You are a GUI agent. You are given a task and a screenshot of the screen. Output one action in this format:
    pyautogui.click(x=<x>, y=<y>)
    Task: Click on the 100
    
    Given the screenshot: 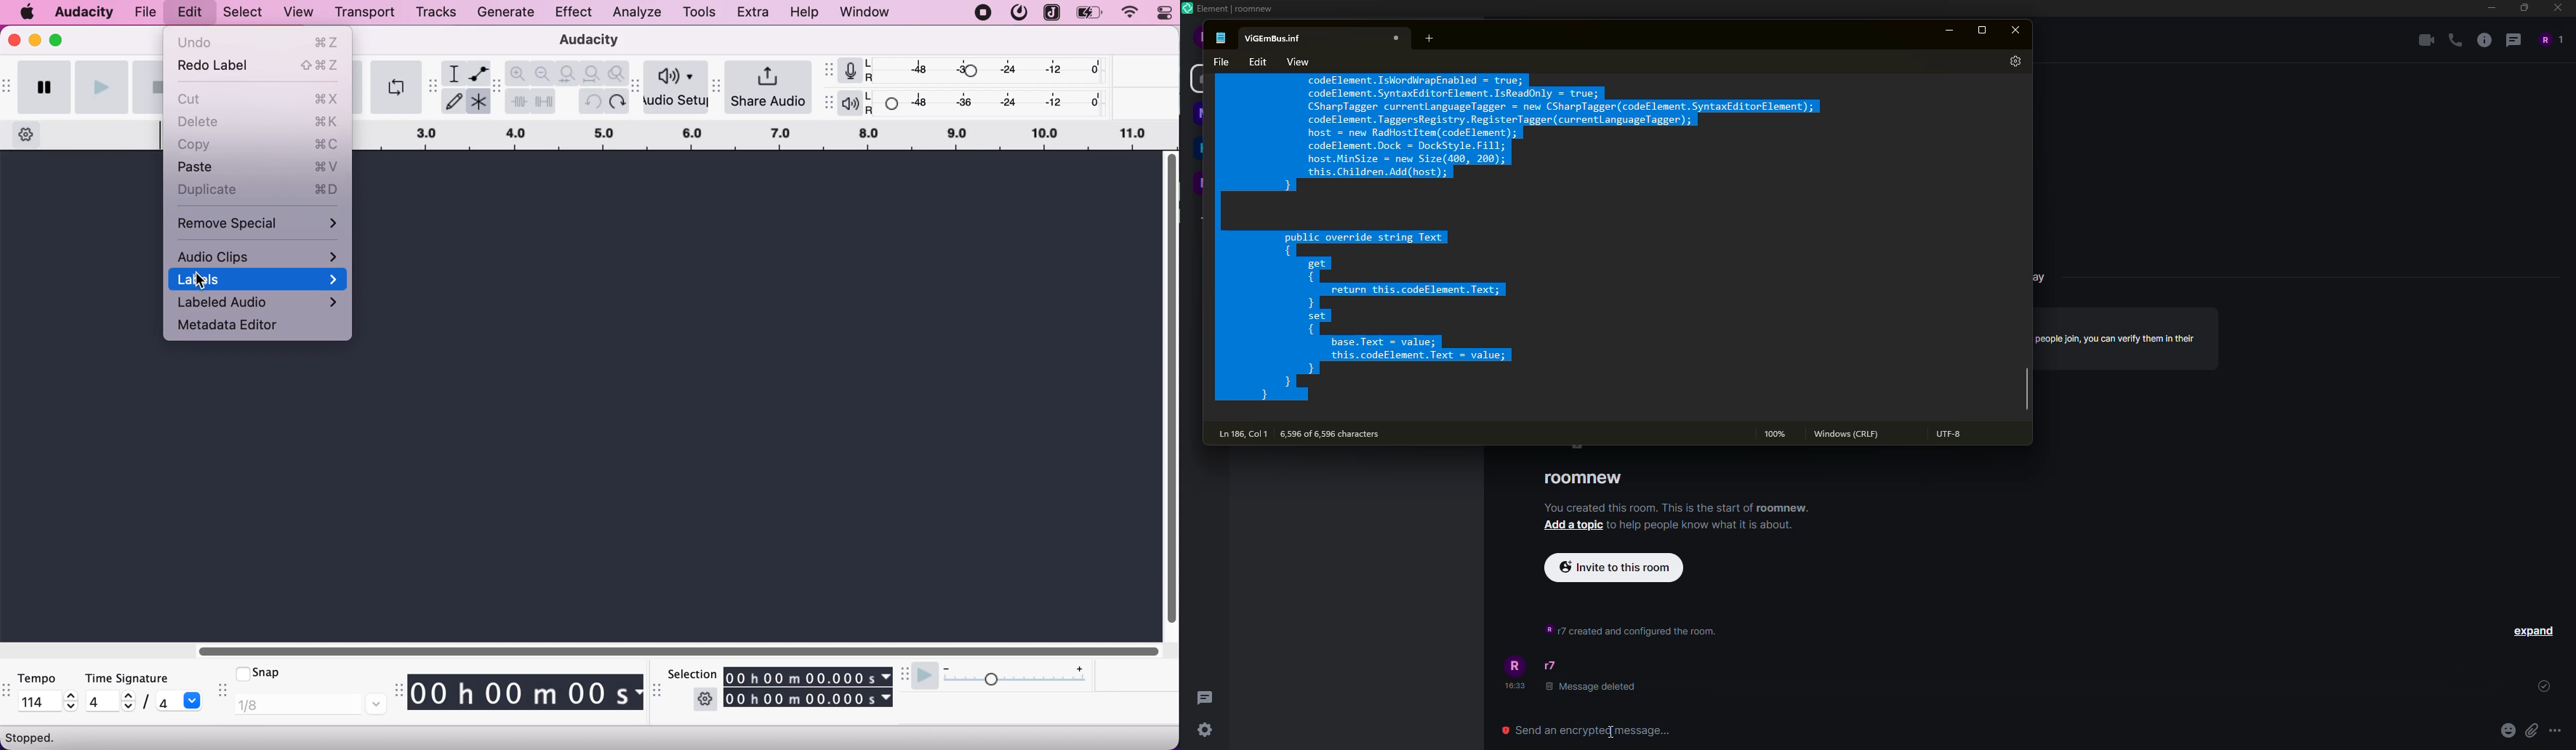 What is the action you would take?
    pyautogui.click(x=1773, y=433)
    